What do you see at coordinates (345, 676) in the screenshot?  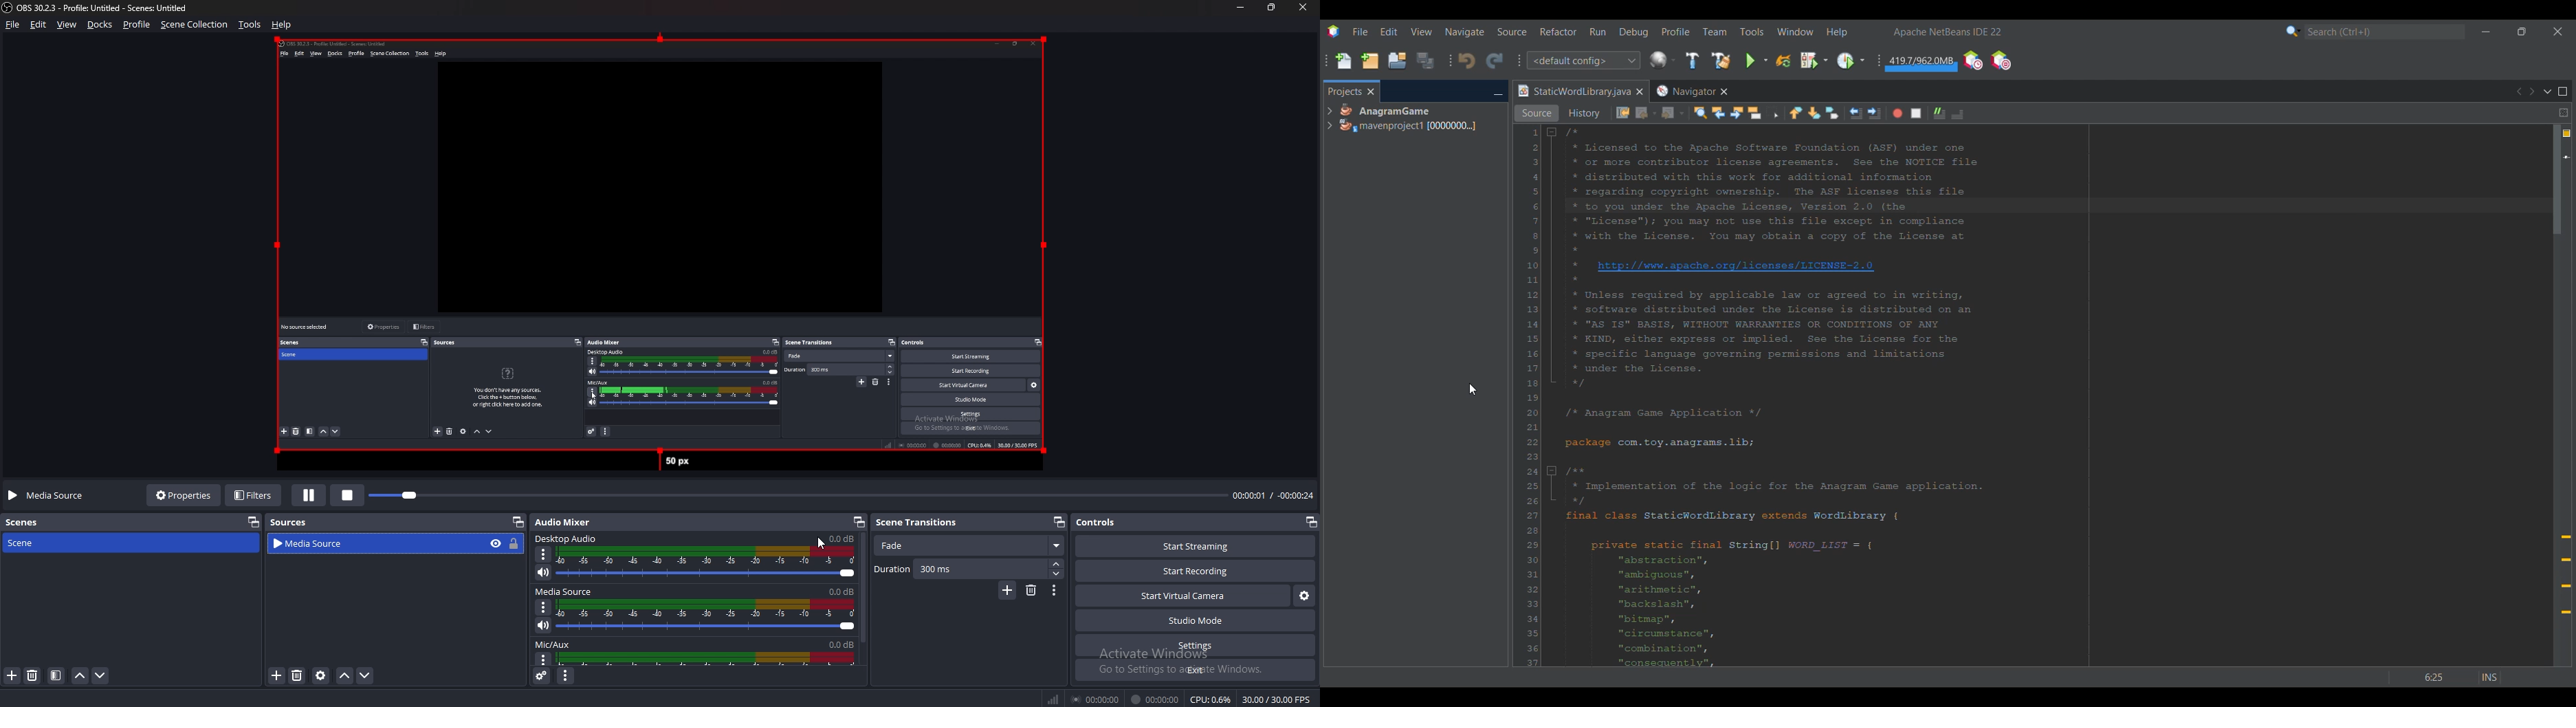 I see `Move sources up` at bounding box center [345, 676].